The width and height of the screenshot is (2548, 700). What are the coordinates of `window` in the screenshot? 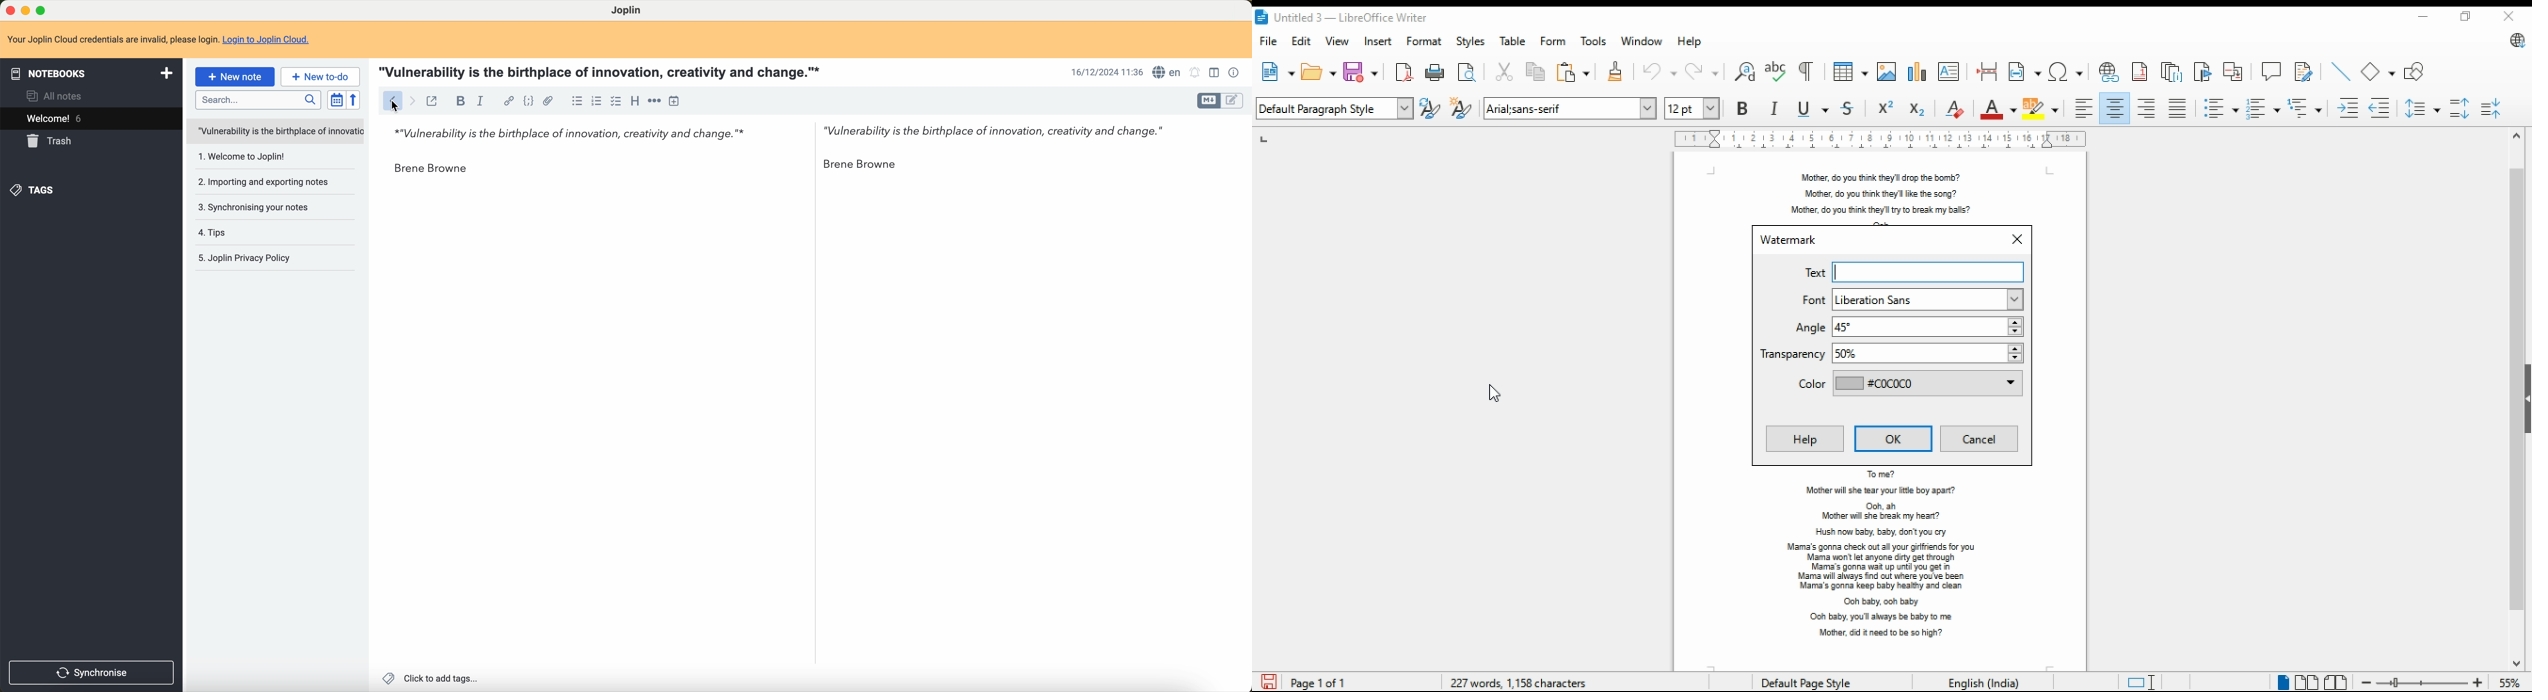 It's located at (1642, 41).